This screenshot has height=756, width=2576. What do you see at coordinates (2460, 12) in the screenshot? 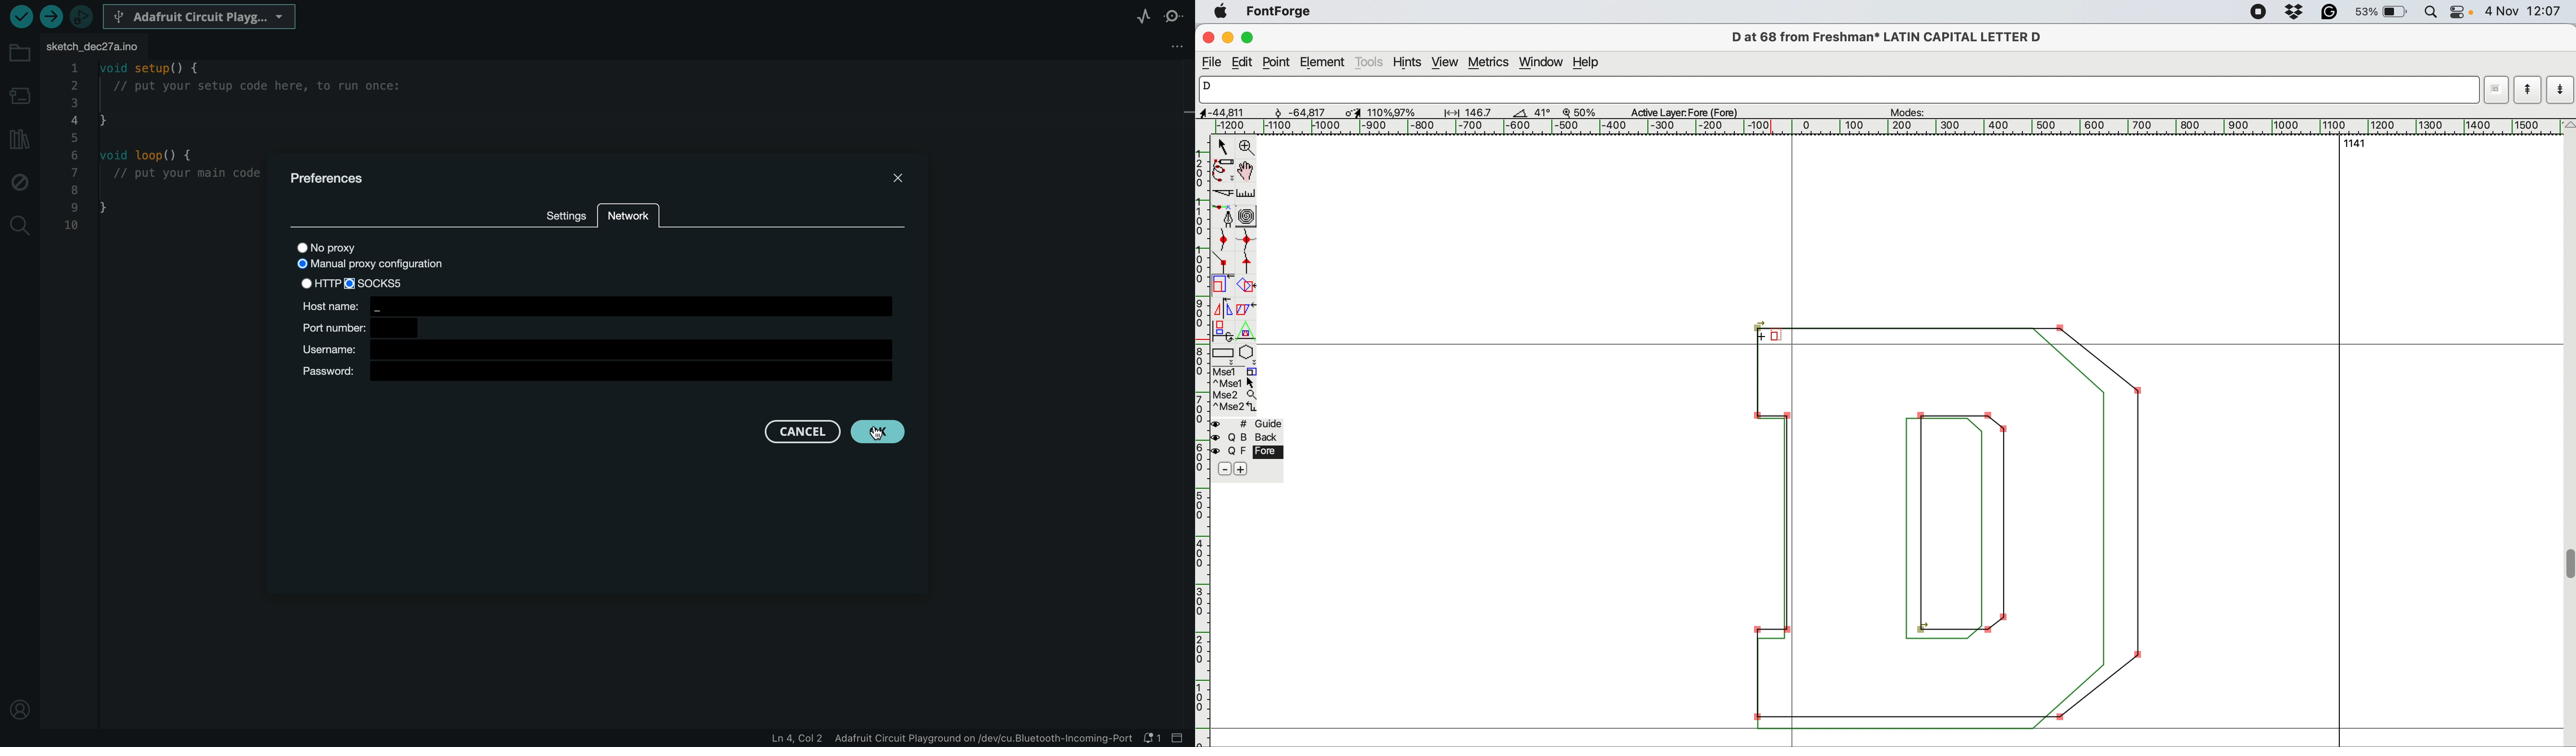
I see `control center` at bounding box center [2460, 12].